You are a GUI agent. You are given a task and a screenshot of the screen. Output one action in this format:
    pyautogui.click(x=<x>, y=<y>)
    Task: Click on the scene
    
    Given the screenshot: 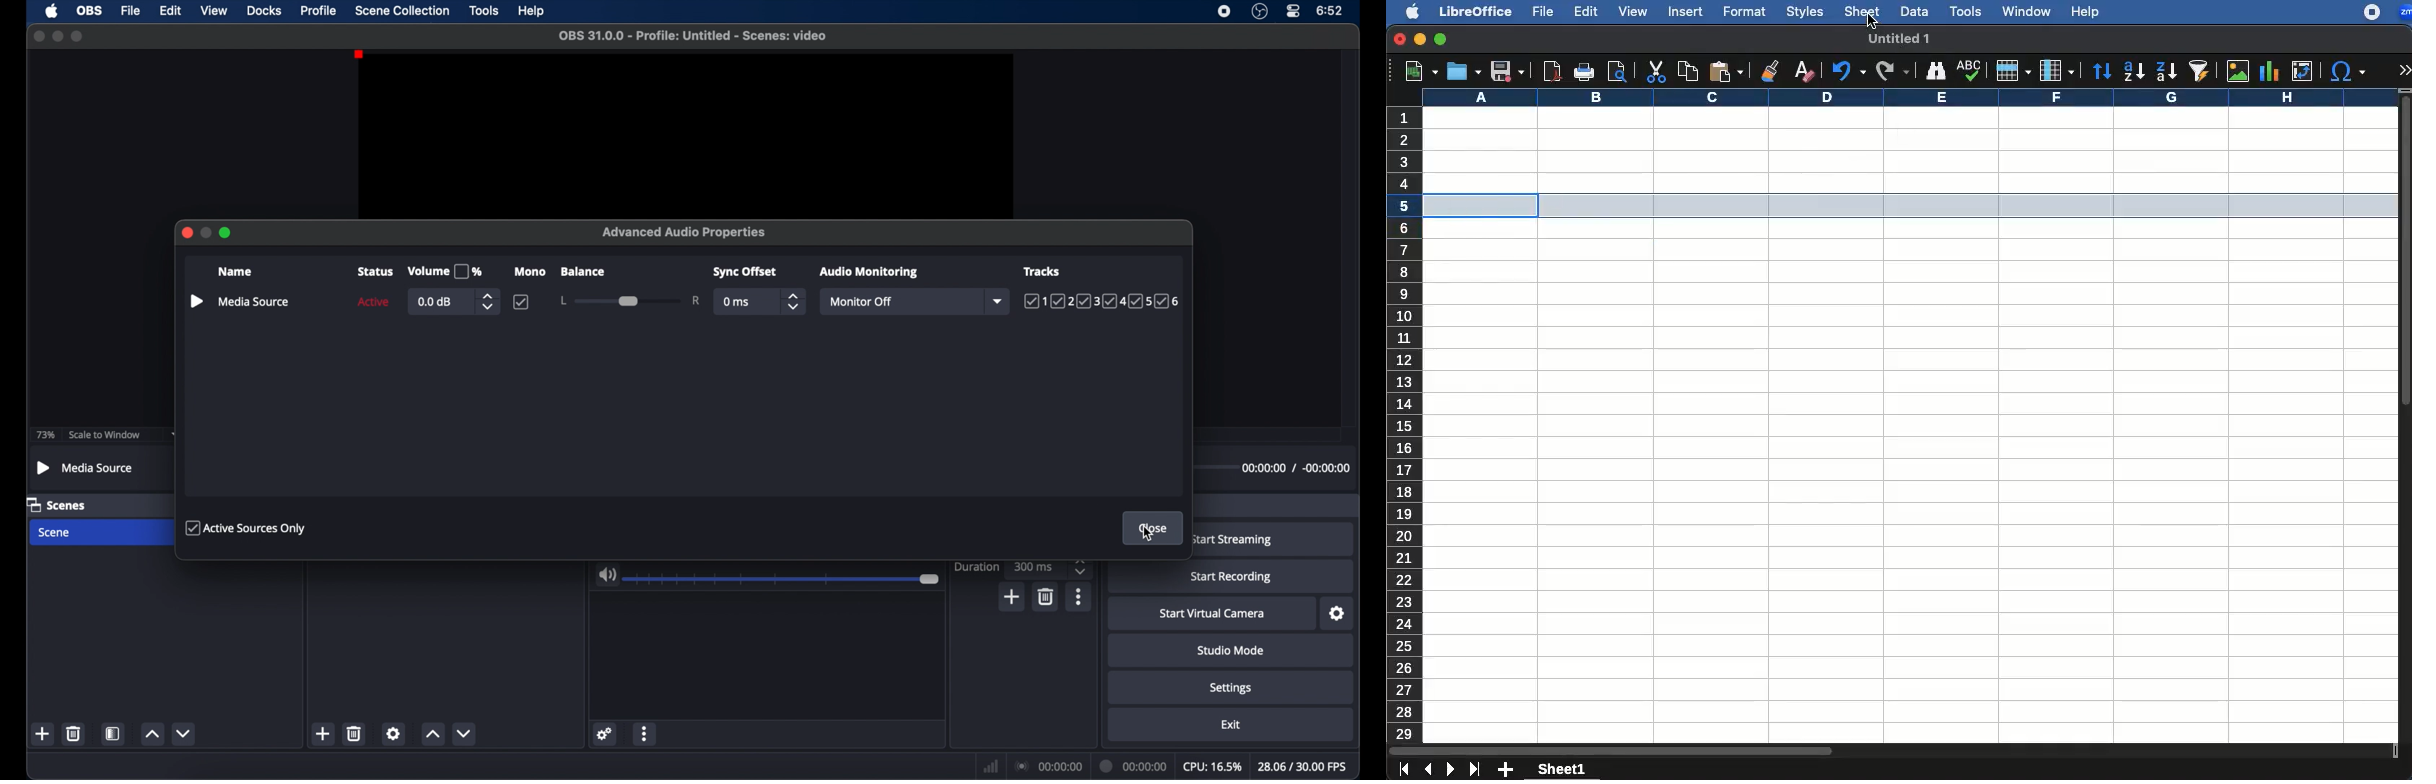 What is the action you would take?
    pyautogui.click(x=56, y=532)
    